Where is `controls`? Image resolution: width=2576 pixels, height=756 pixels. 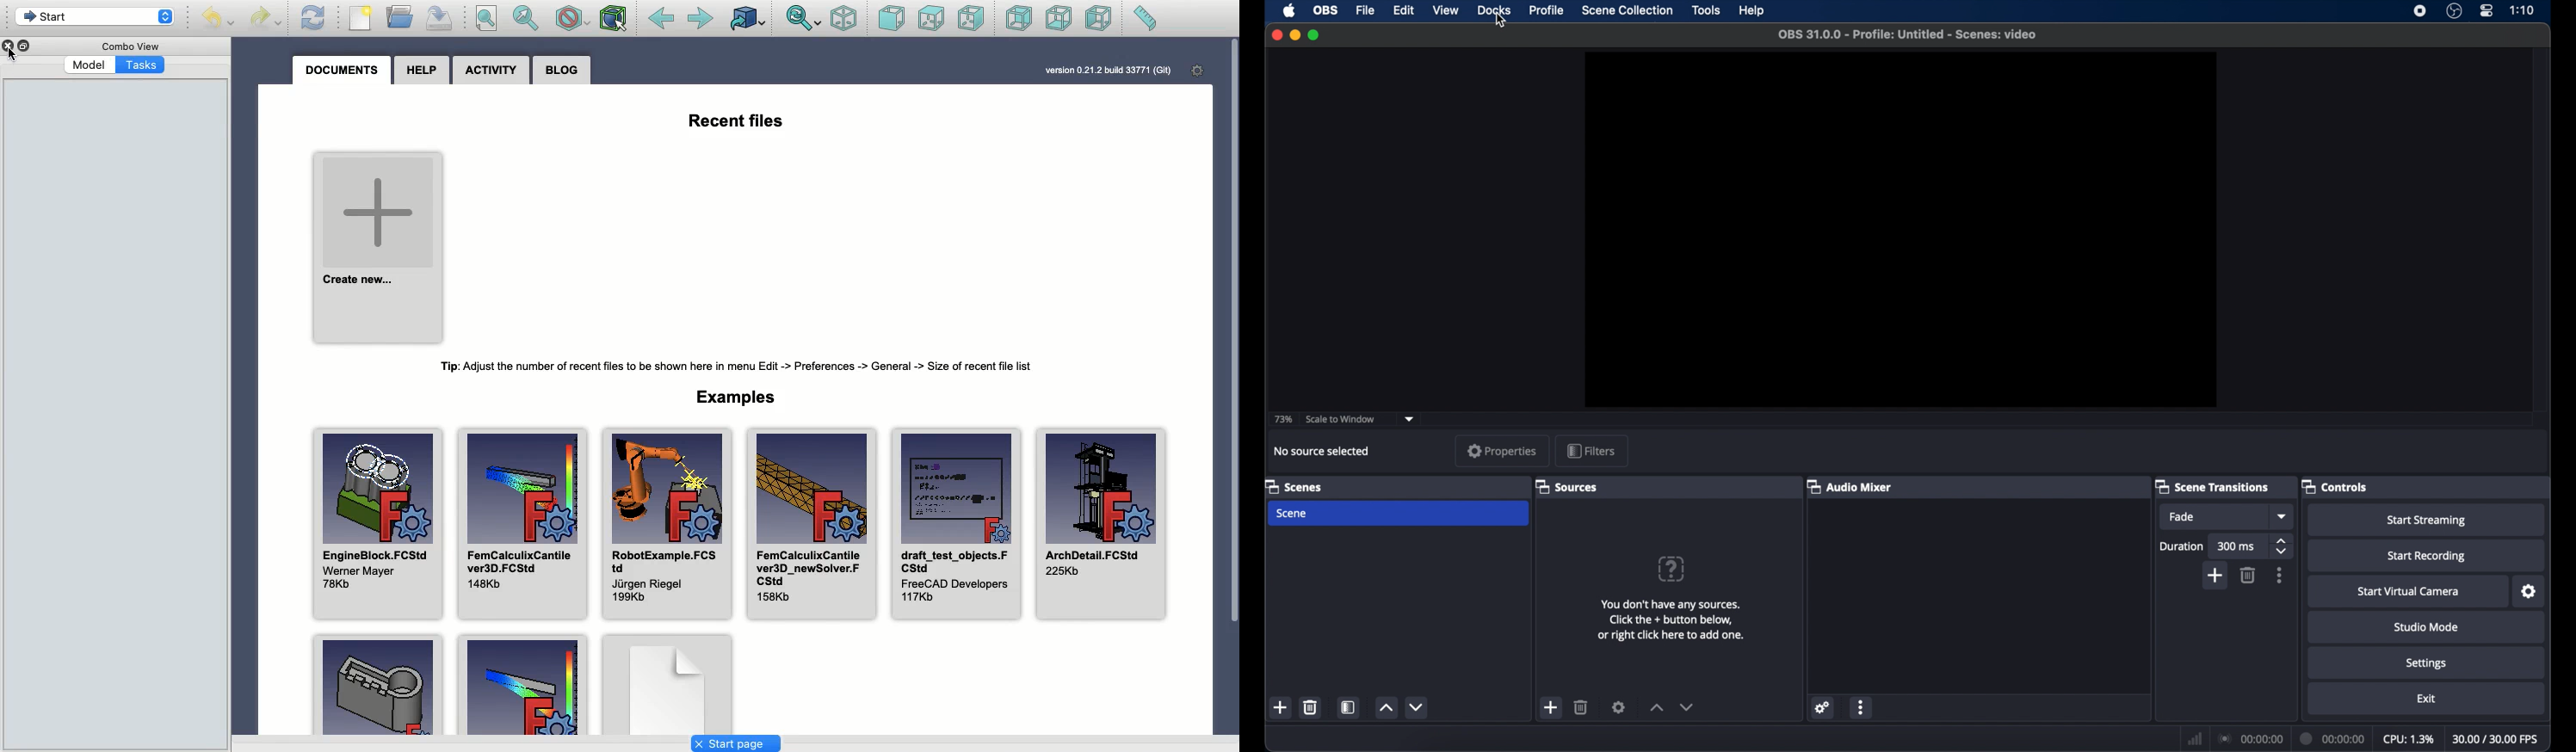 controls is located at coordinates (2336, 486).